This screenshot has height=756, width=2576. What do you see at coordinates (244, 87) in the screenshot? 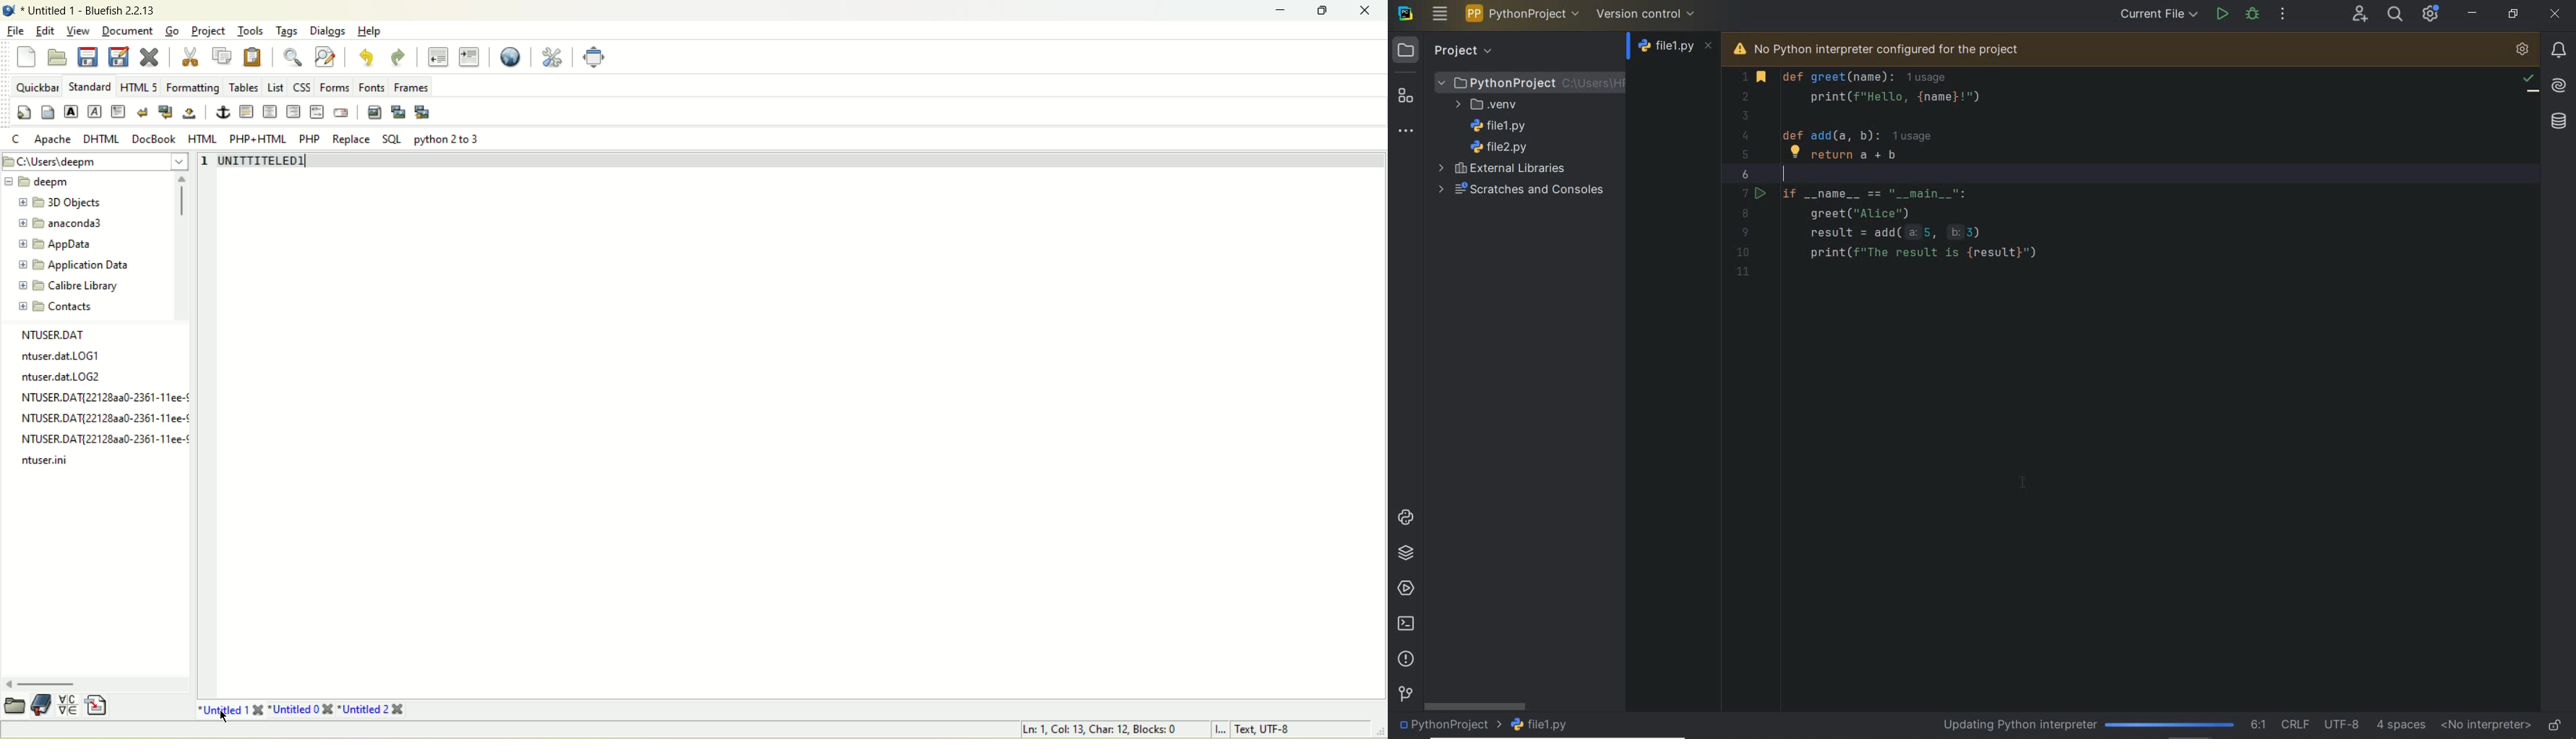
I see `Tables` at bounding box center [244, 87].